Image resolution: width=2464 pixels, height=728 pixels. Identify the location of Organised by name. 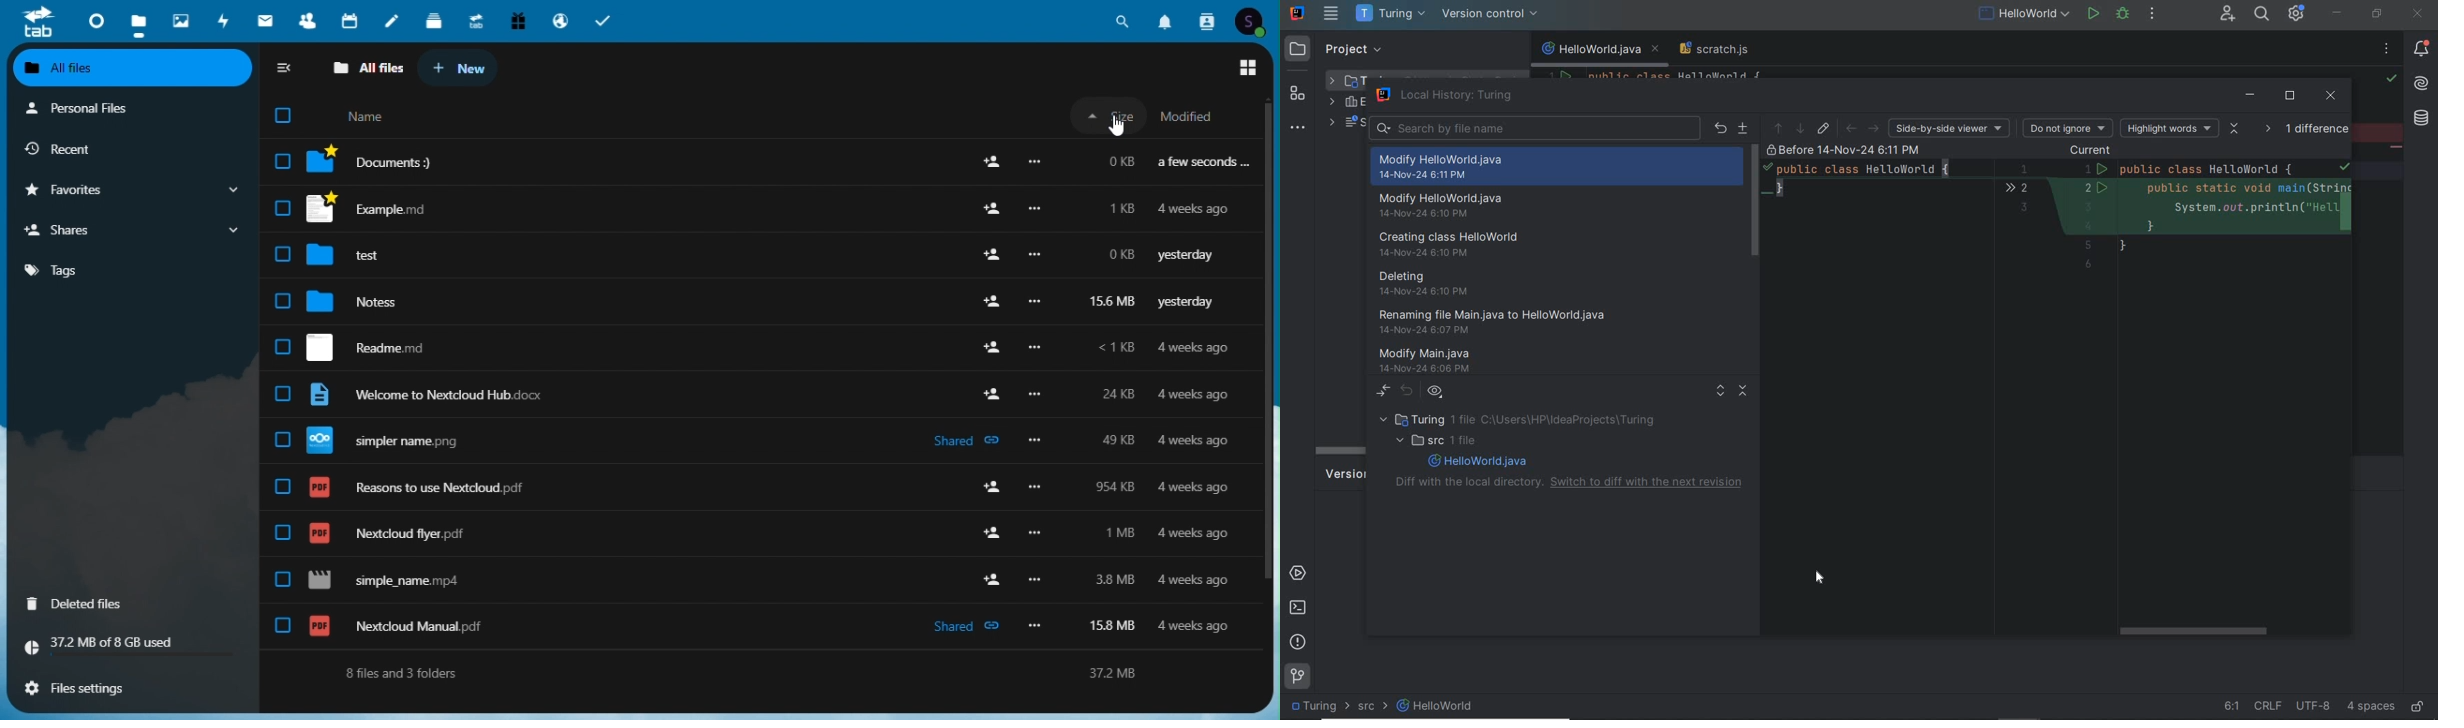
(371, 117).